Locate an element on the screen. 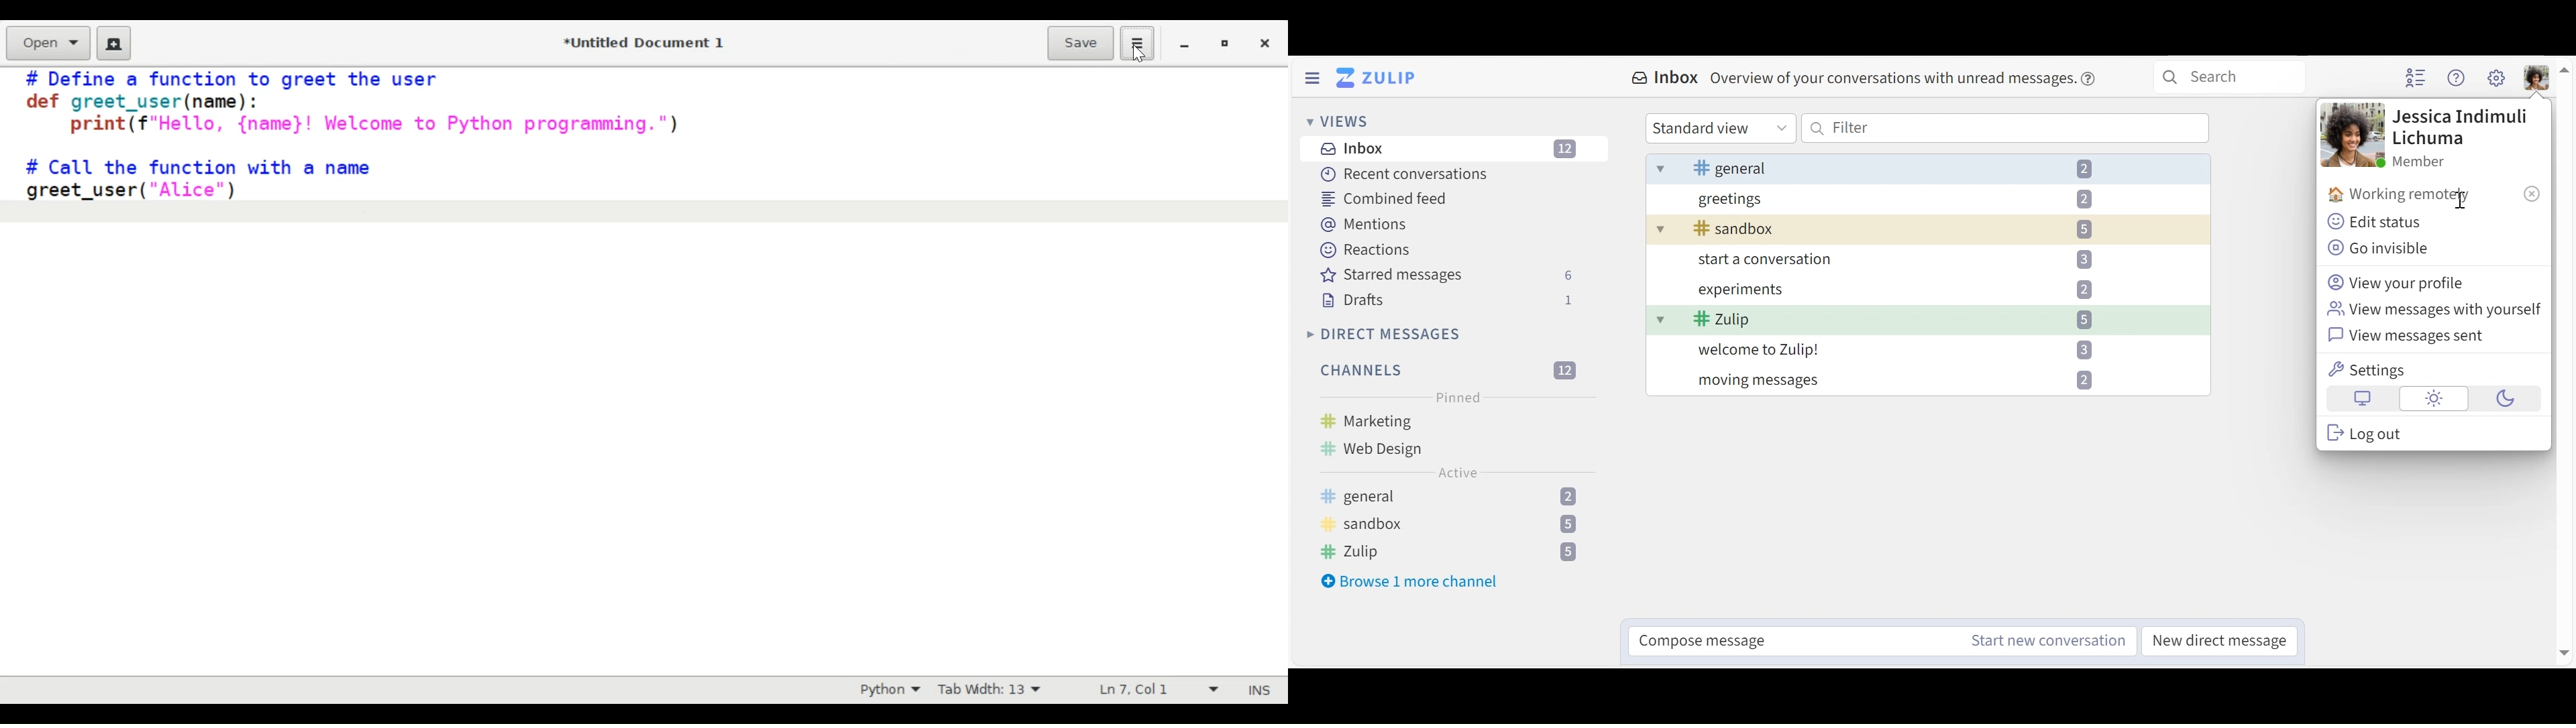 This screenshot has height=728, width=2576. Standard View is located at coordinates (1722, 127).